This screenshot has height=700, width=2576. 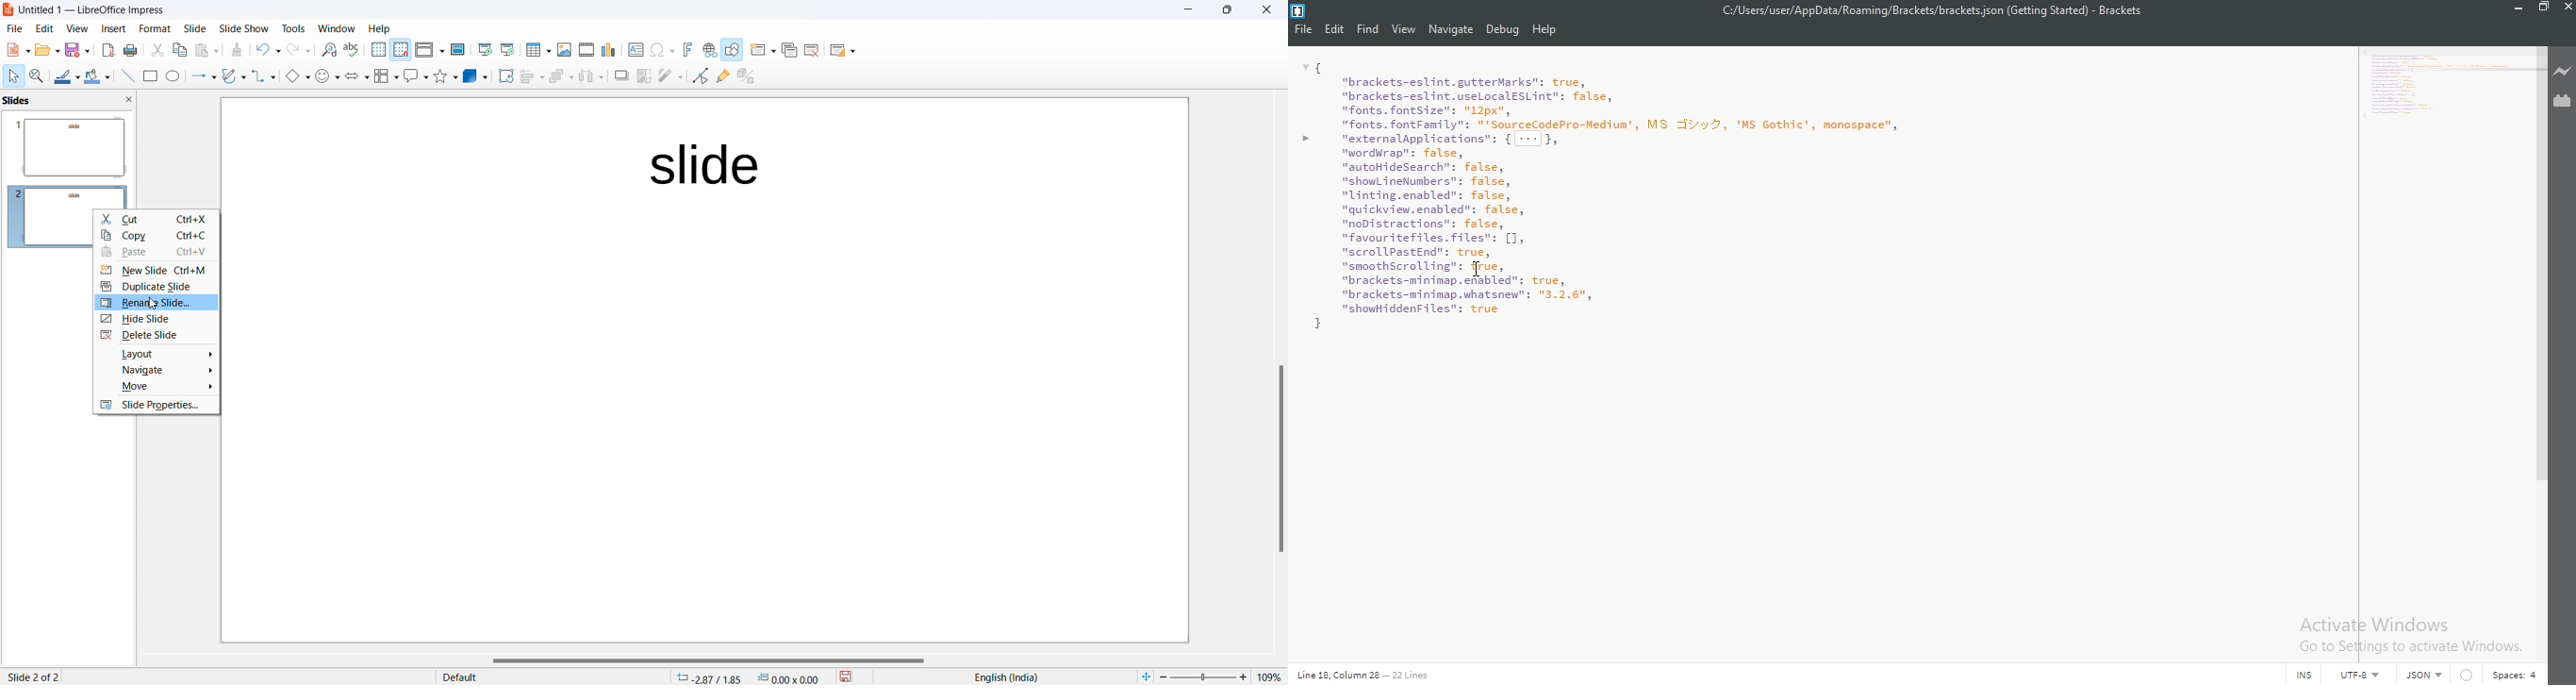 What do you see at coordinates (1476, 267) in the screenshot?
I see `Insertion Cursor` at bounding box center [1476, 267].